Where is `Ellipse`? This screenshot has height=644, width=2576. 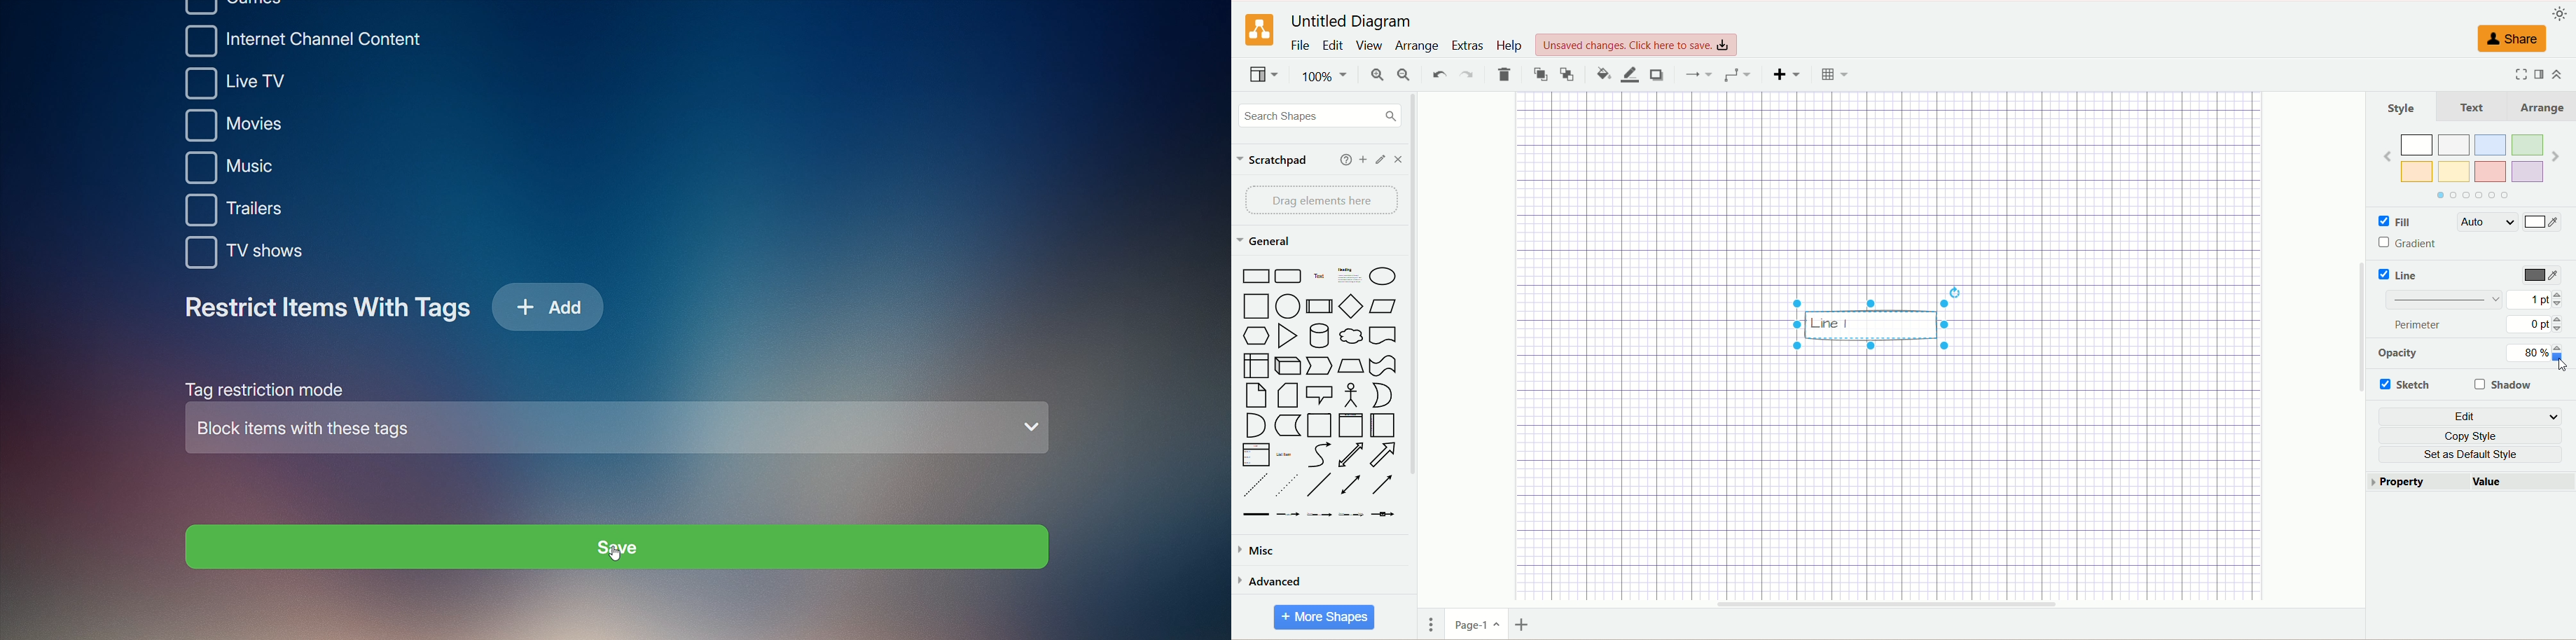 Ellipse is located at coordinates (1381, 274).